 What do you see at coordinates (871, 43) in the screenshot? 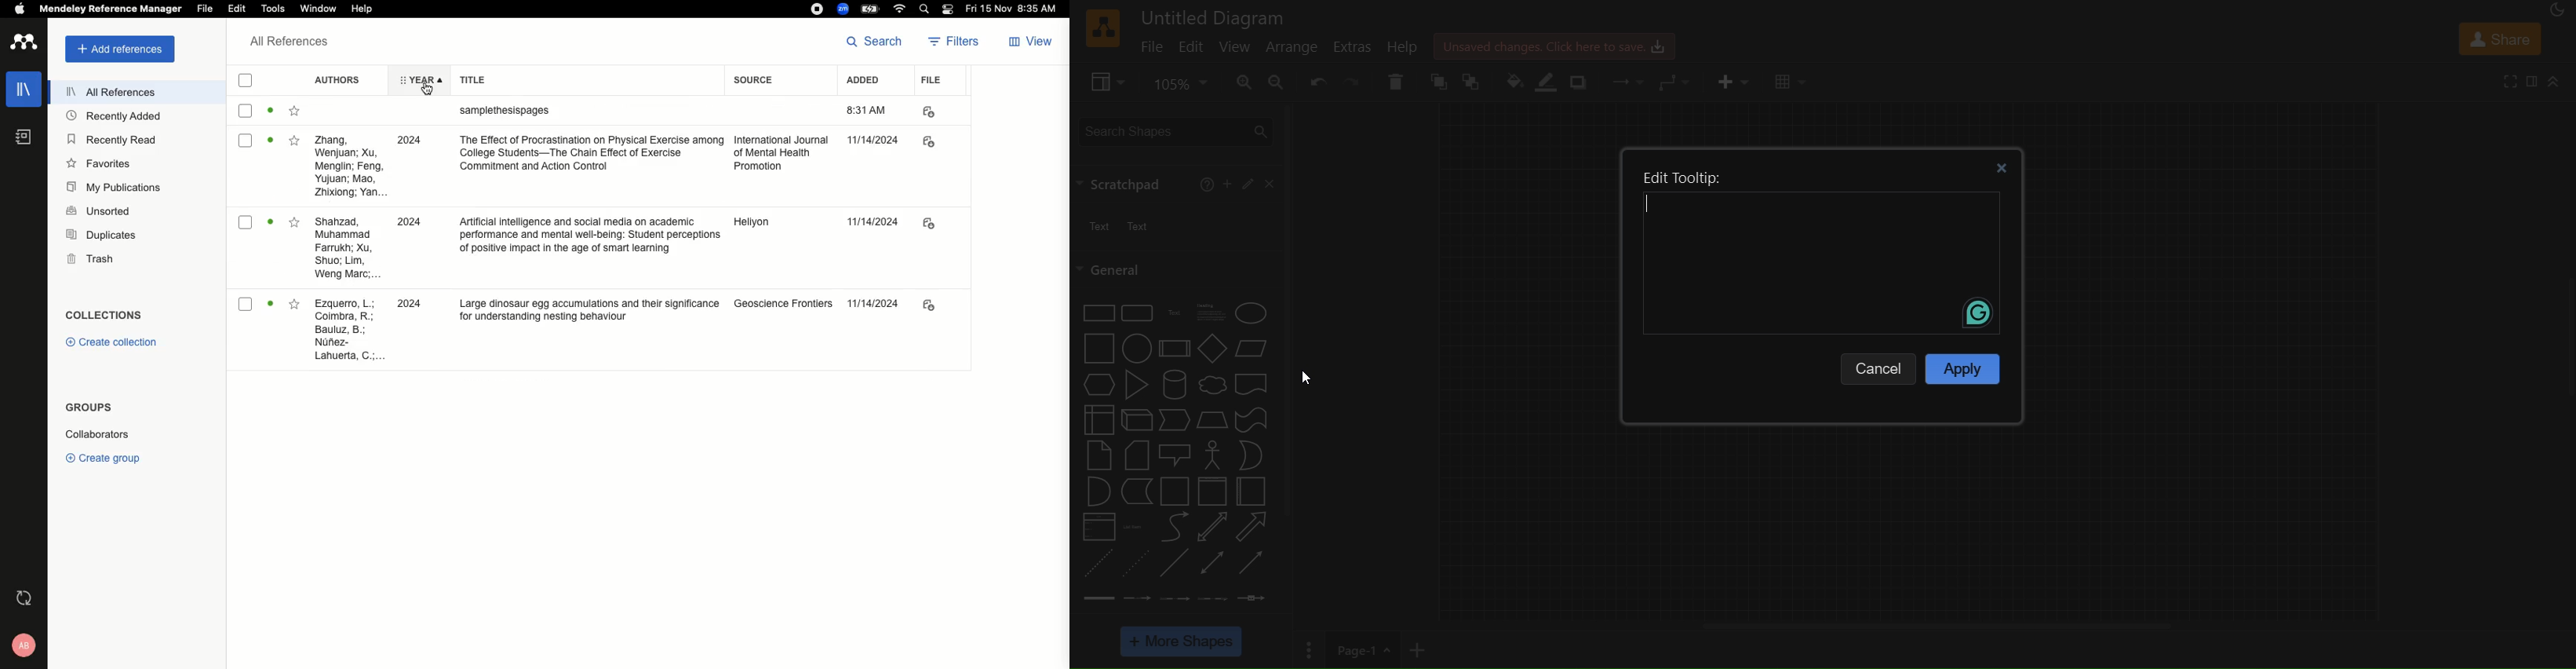
I see `Search` at bounding box center [871, 43].